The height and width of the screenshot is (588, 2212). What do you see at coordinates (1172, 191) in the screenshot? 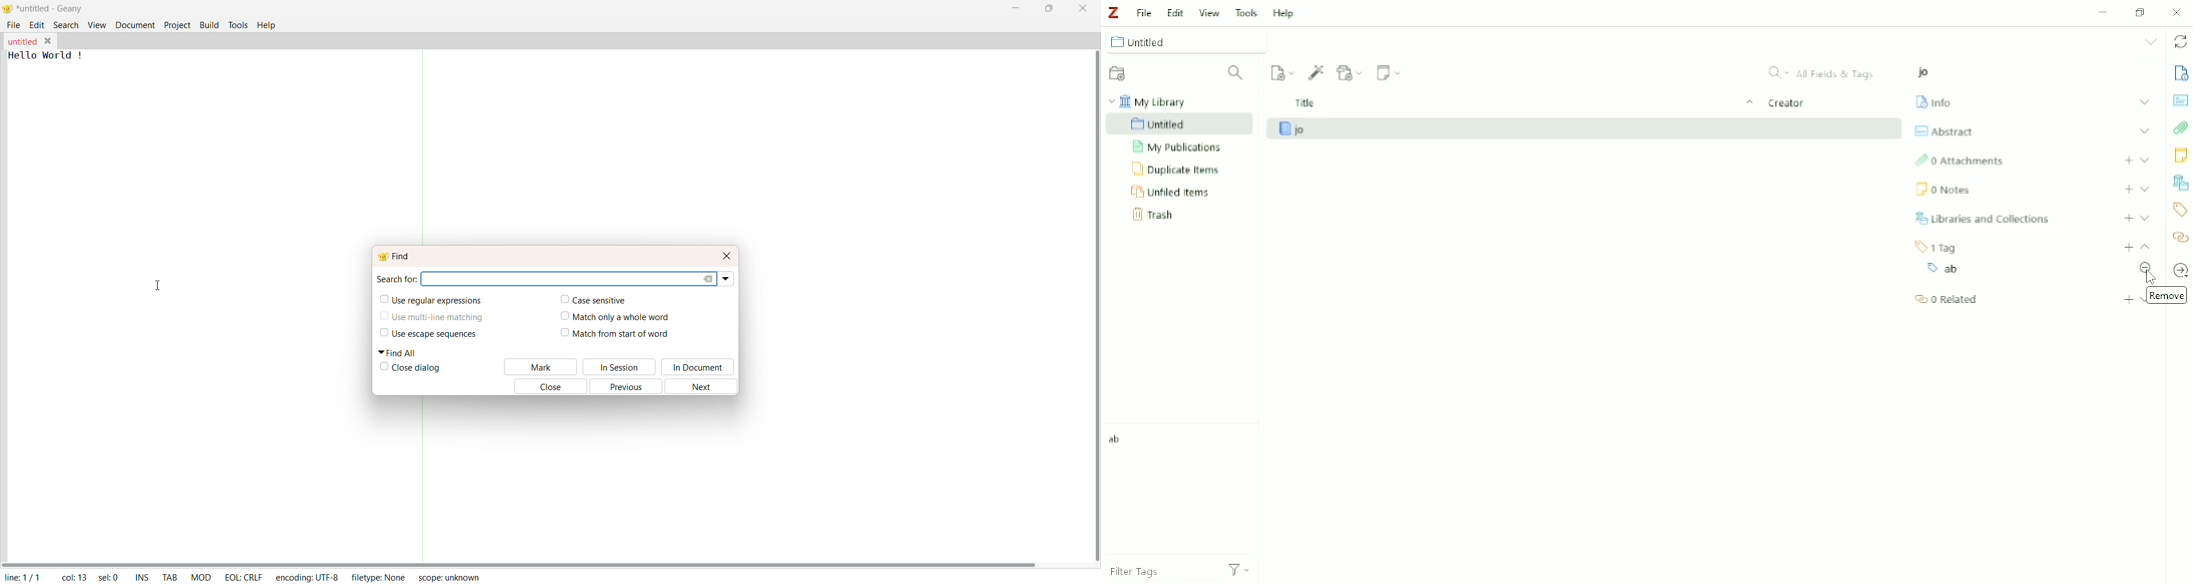
I see `Unfiled Items` at bounding box center [1172, 191].